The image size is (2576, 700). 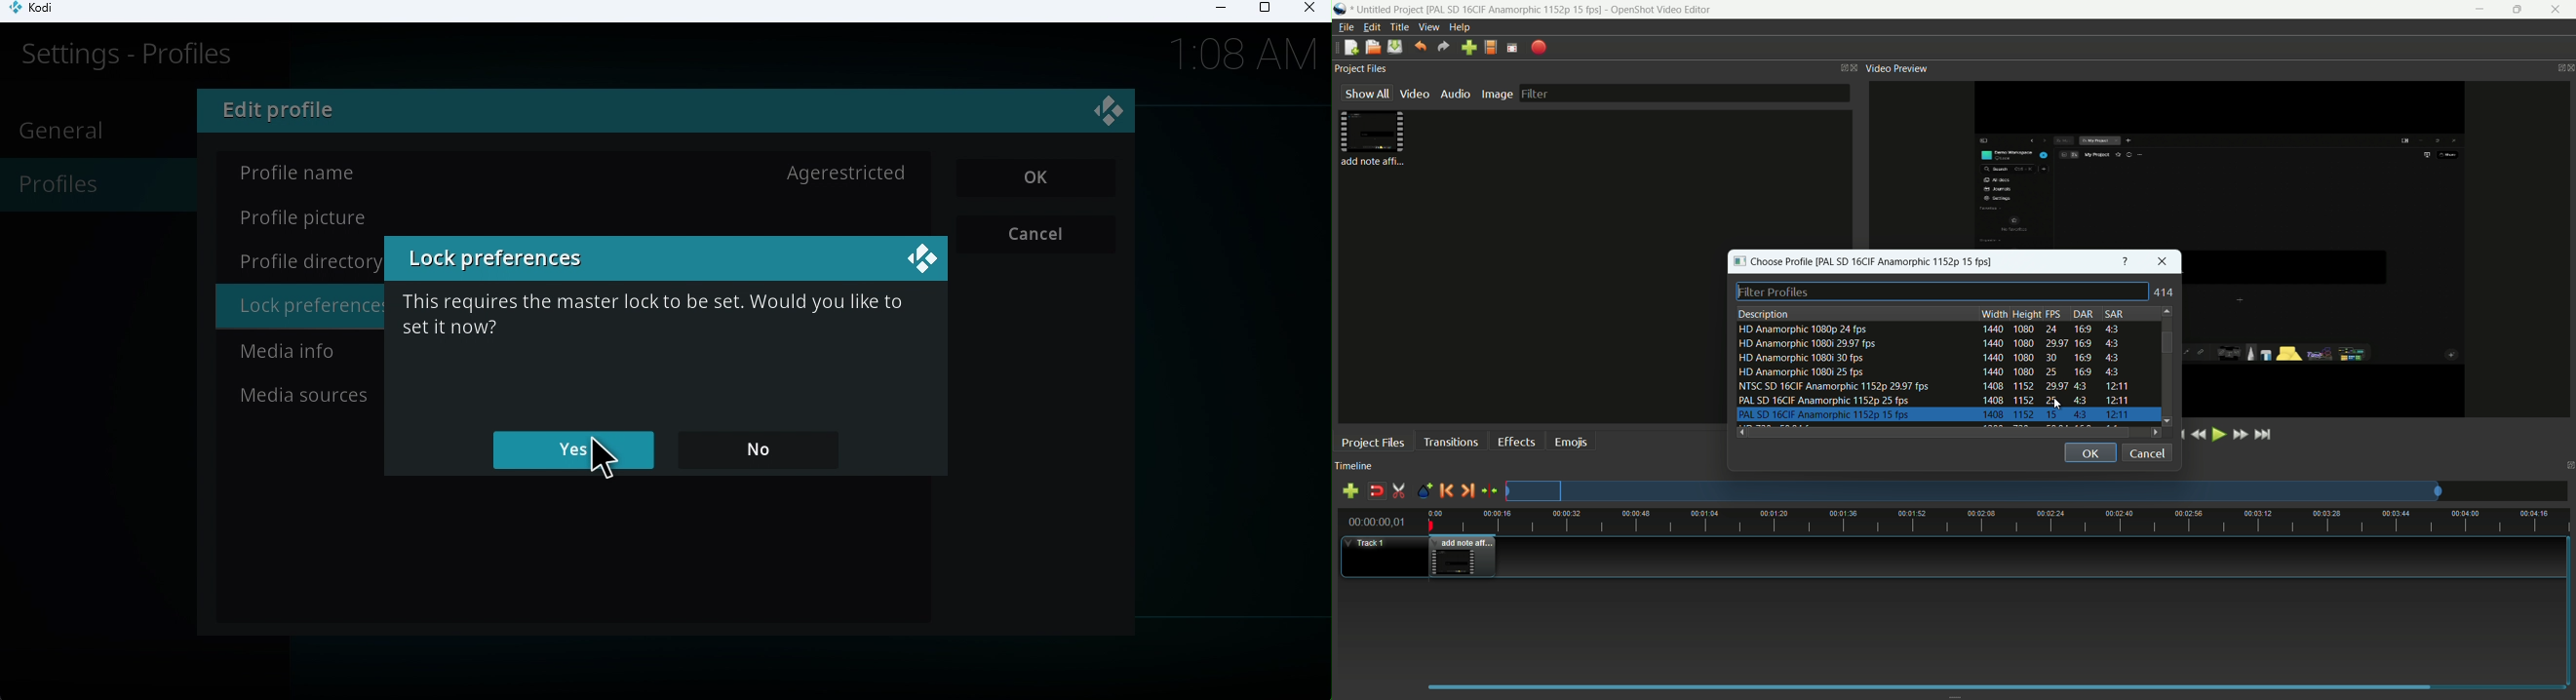 I want to click on General, so click(x=66, y=130).